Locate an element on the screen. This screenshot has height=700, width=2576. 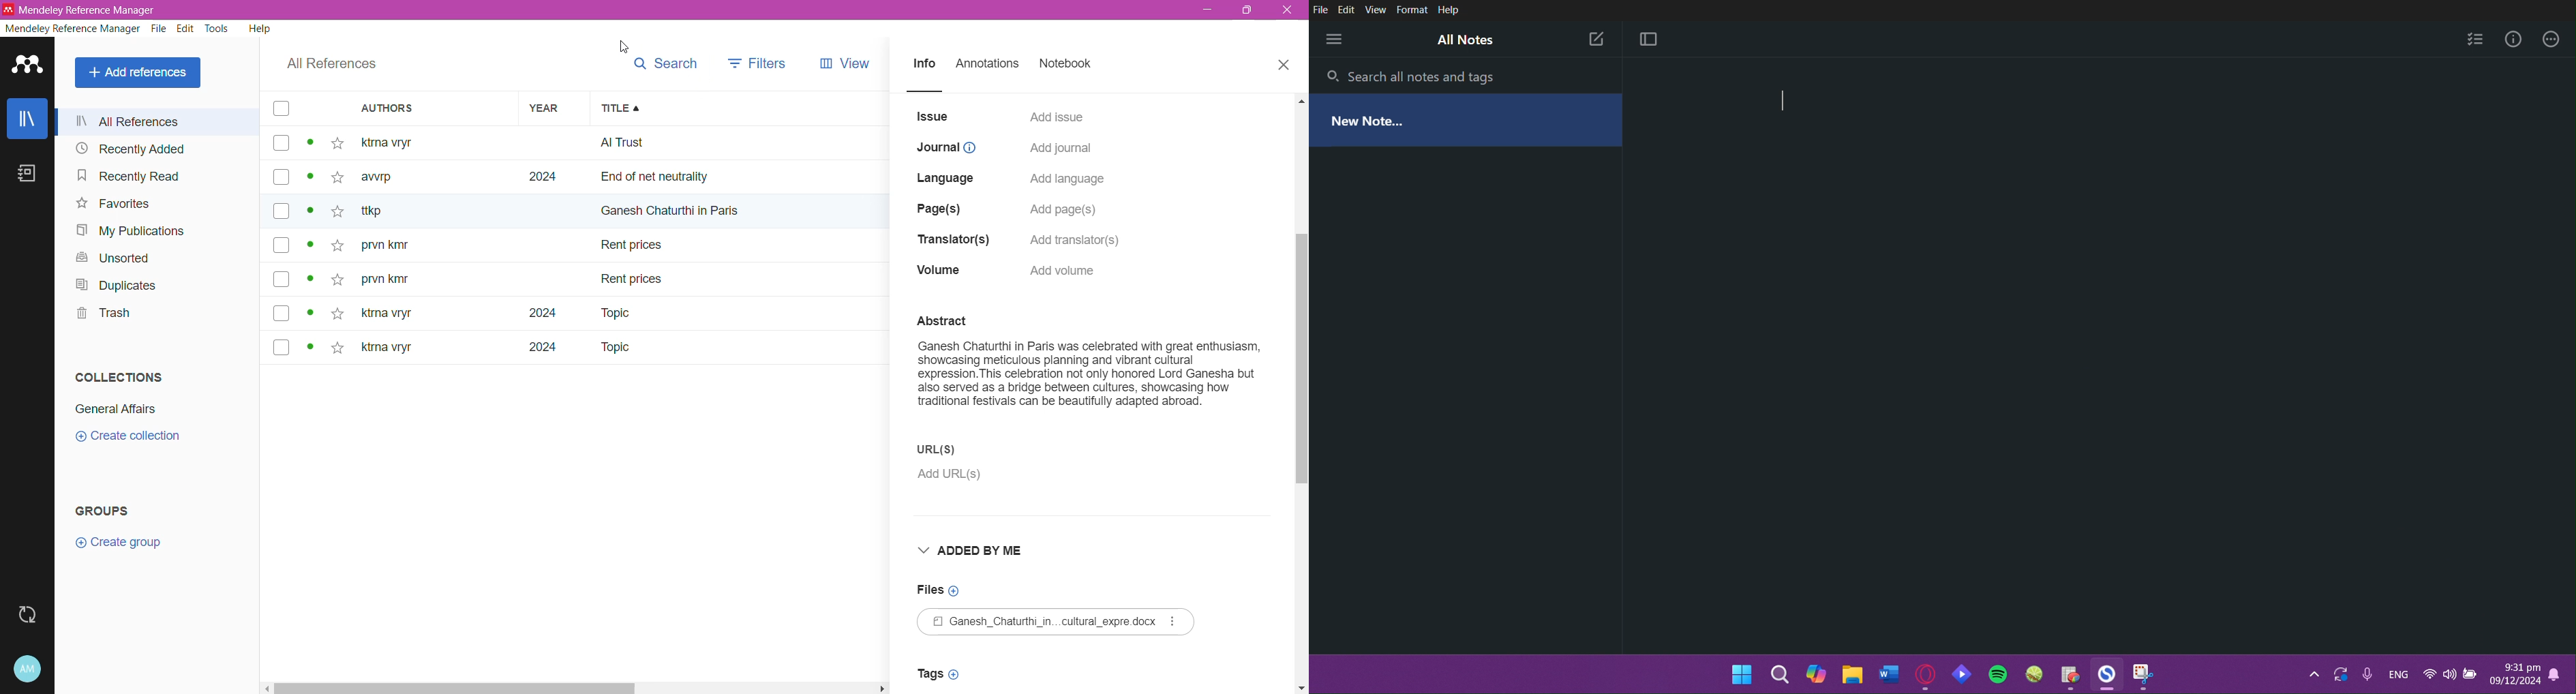
More is located at coordinates (2551, 40).